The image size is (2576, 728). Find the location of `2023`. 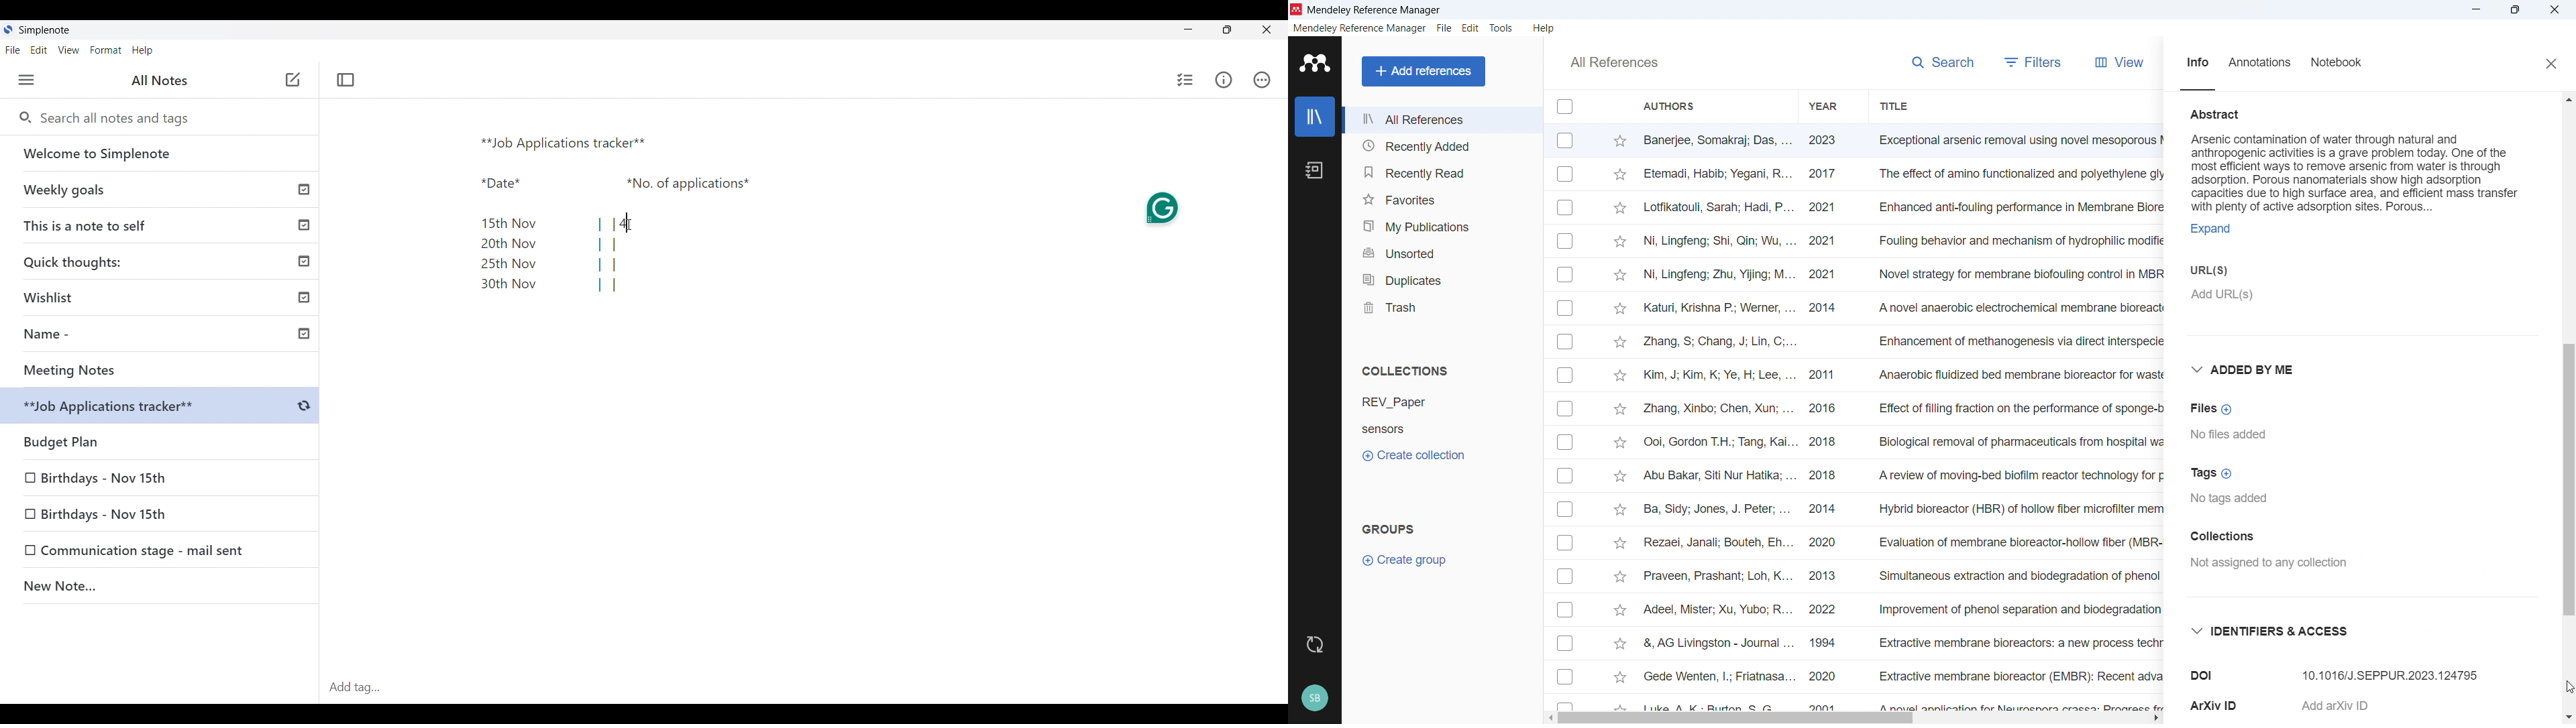

2023 is located at coordinates (1825, 142).